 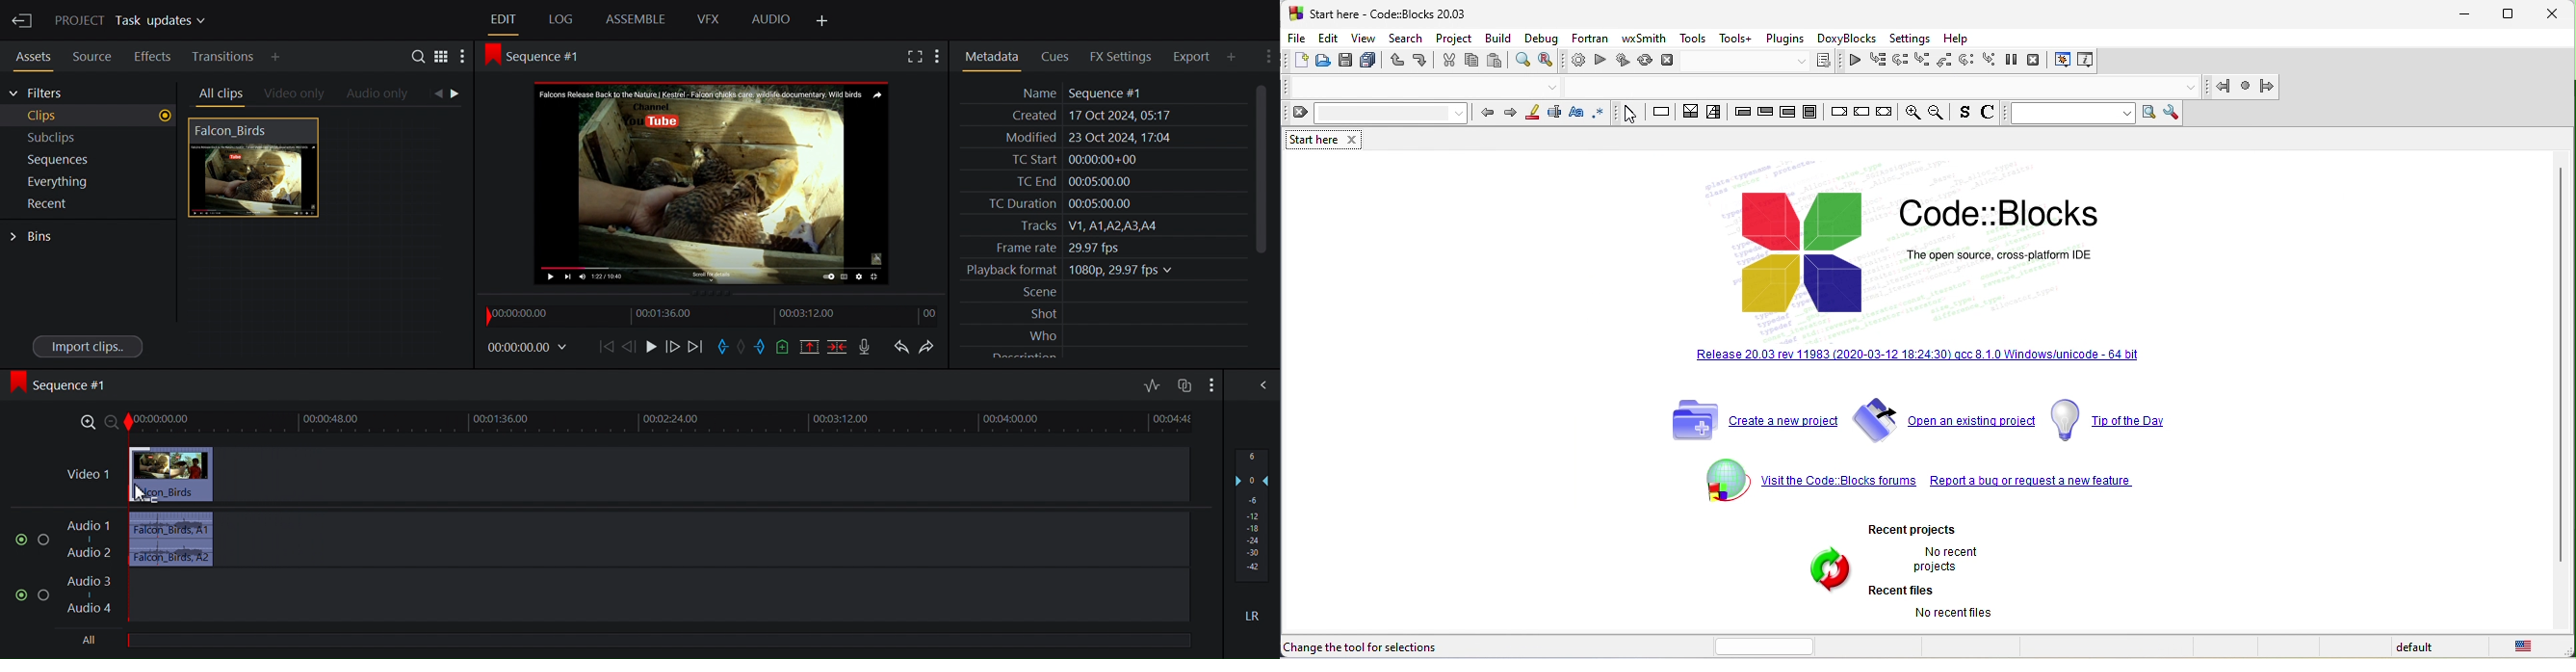 What do you see at coordinates (901, 347) in the screenshot?
I see `Undo ` at bounding box center [901, 347].